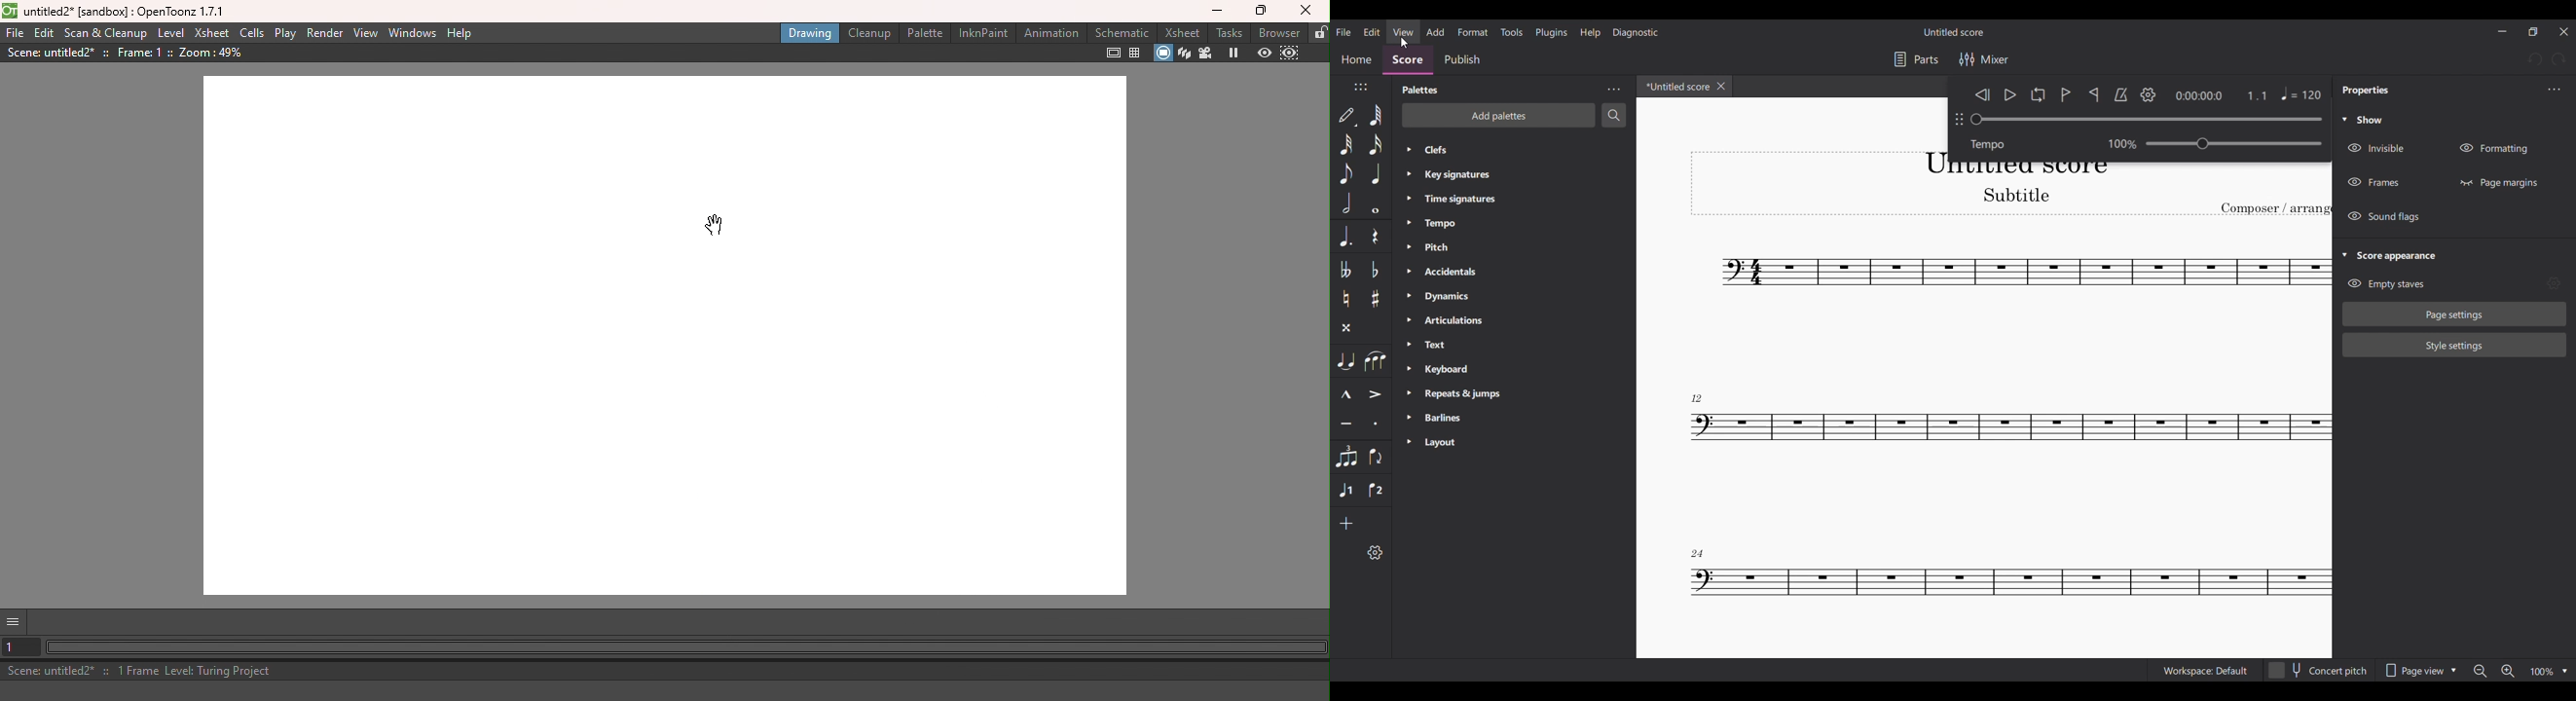 The width and height of the screenshot is (2576, 728). What do you see at coordinates (1375, 457) in the screenshot?
I see `Flip direction` at bounding box center [1375, 457].